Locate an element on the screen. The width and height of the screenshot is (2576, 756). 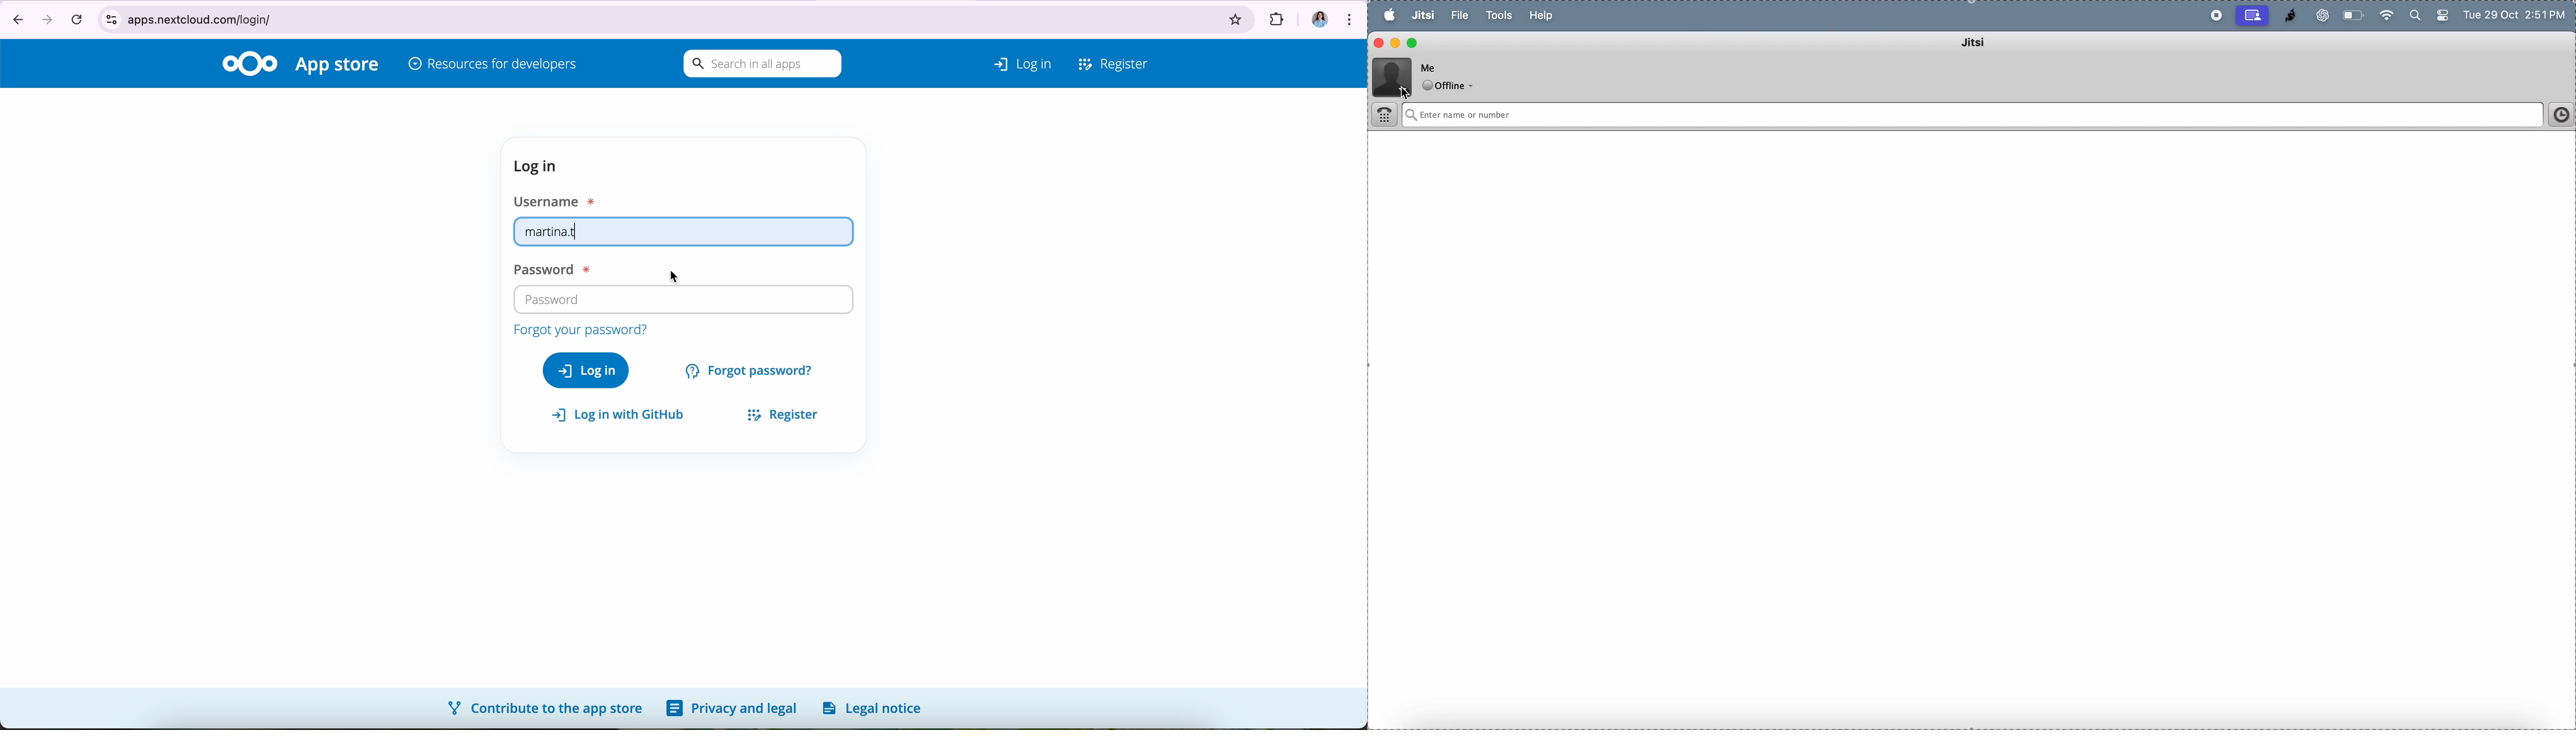
navigate arrows is located at coordinates (29, 18).